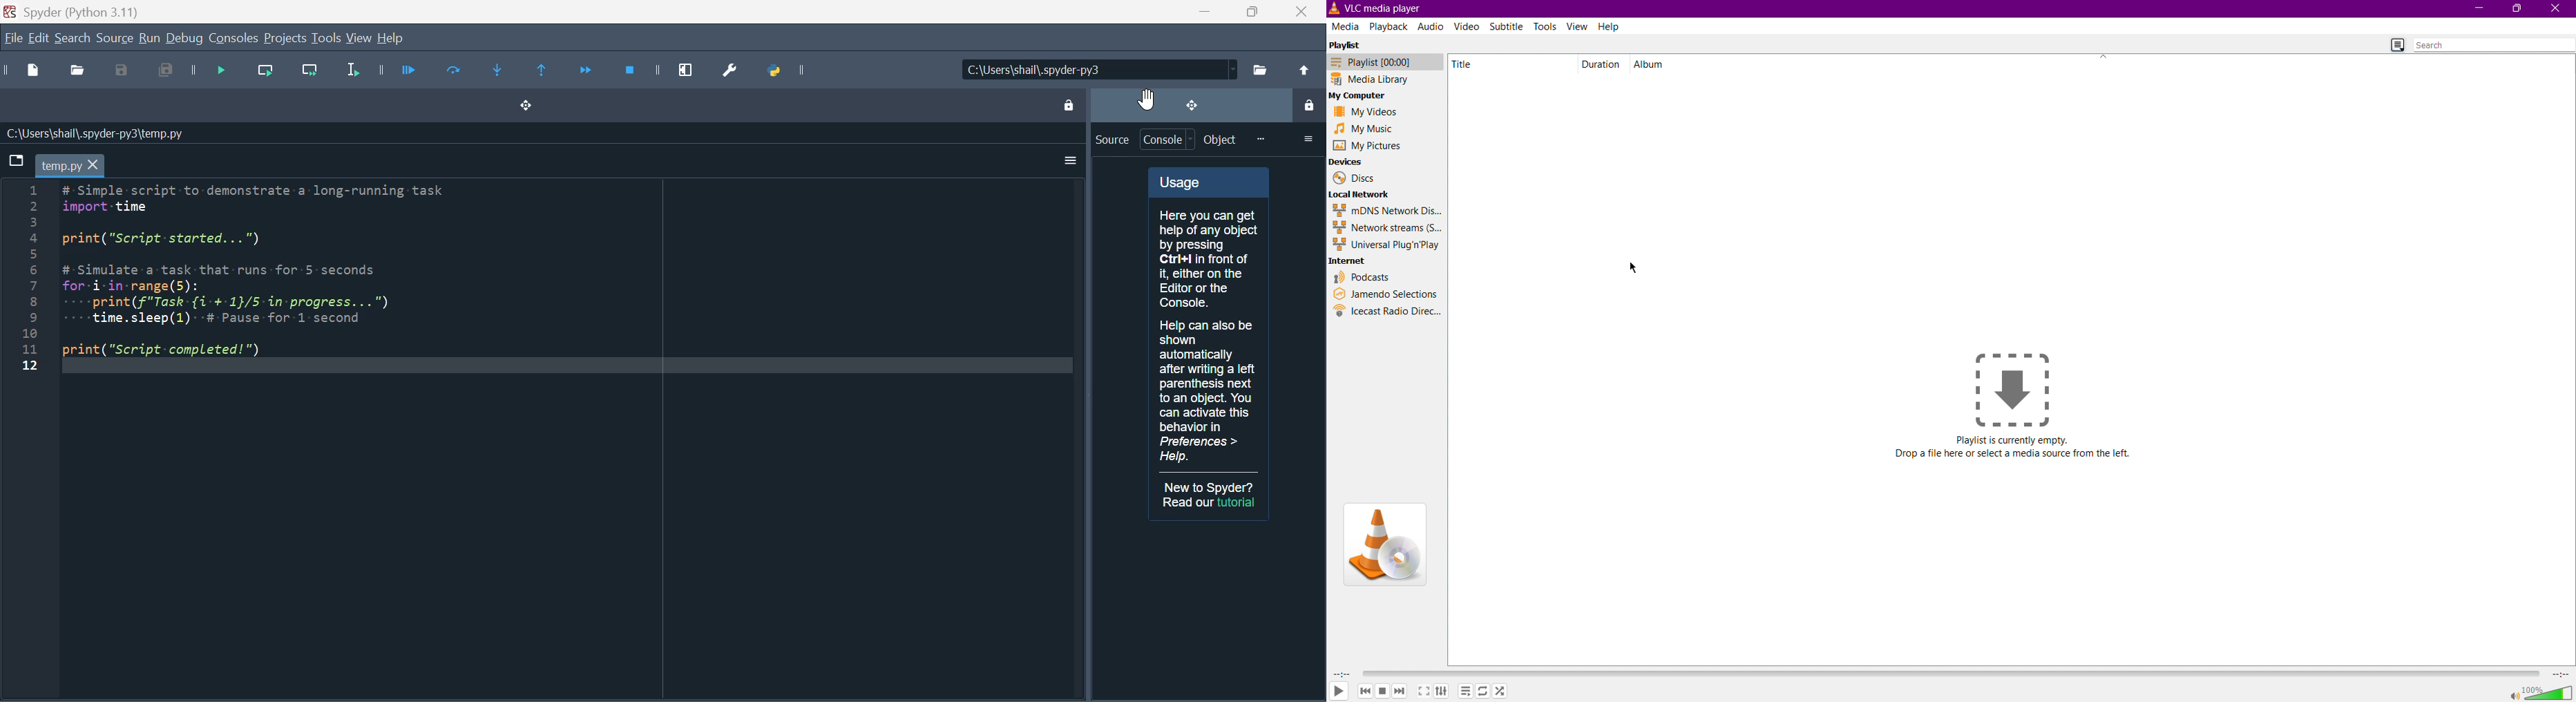 This screenshot has height=728, width=2576. What do you see at coordinates (1303, 70) in the screenshot?
I see `change to parent directory` at bounding box center [1303, 70].